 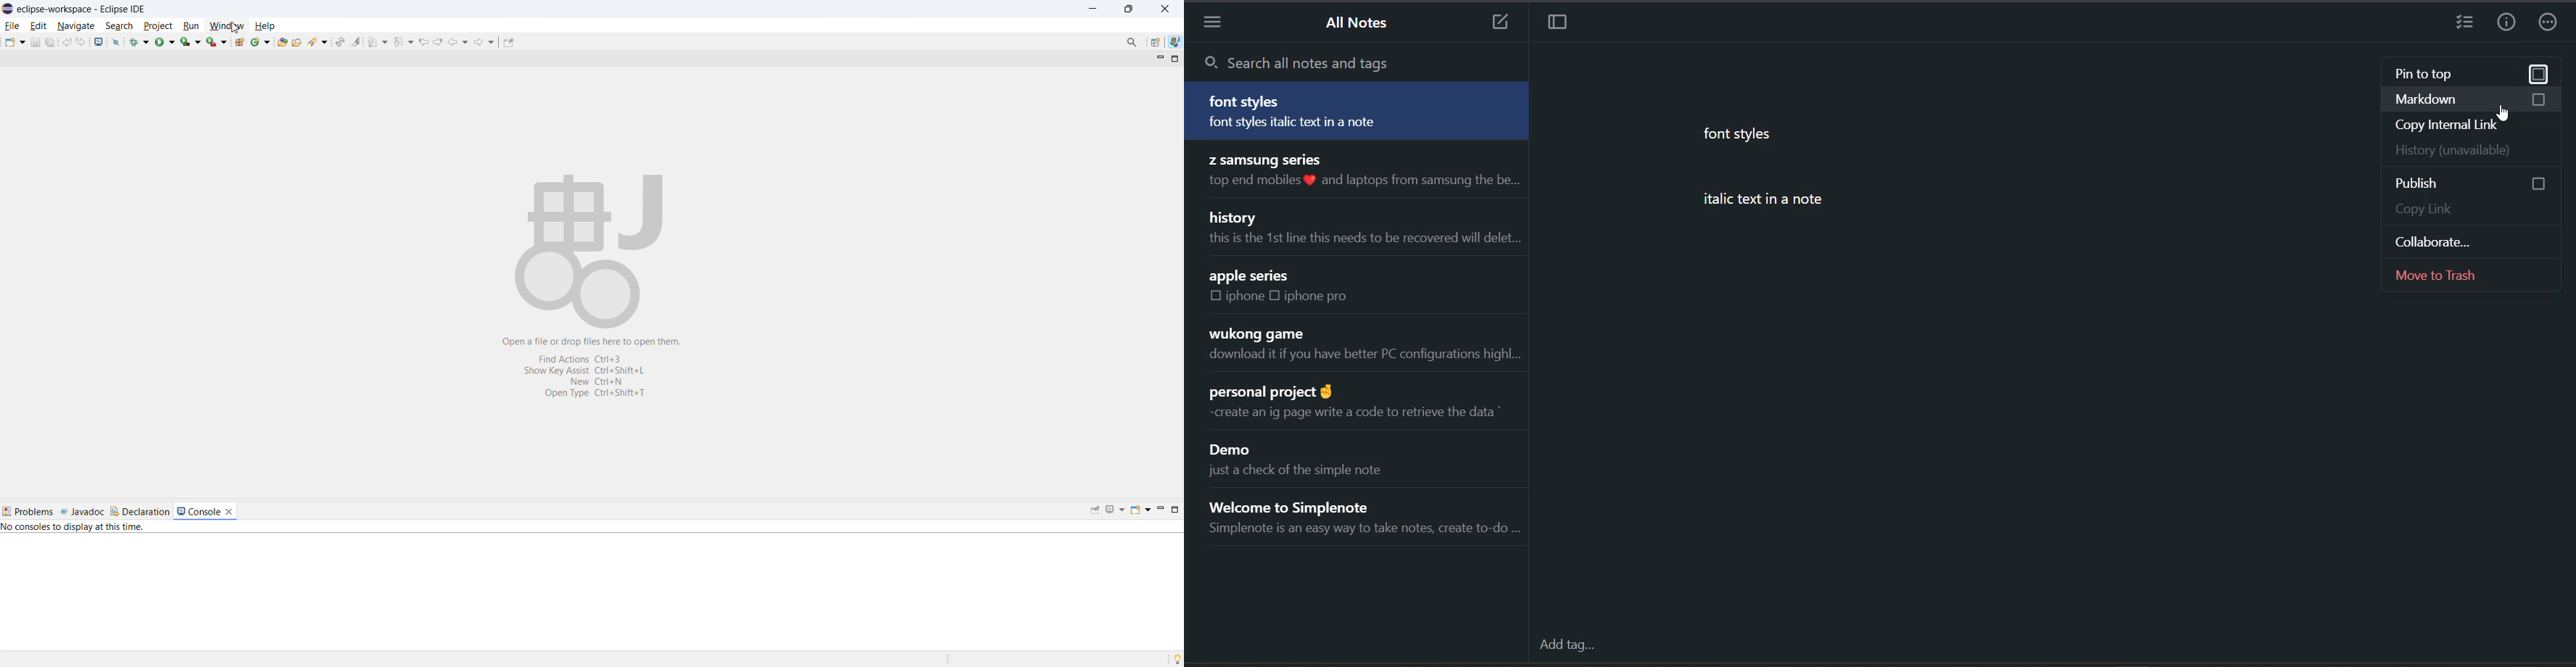 What do you see at coordinates (1217, 23) in the screenshot?
I see `menu` at bounding box center [1217, 23].